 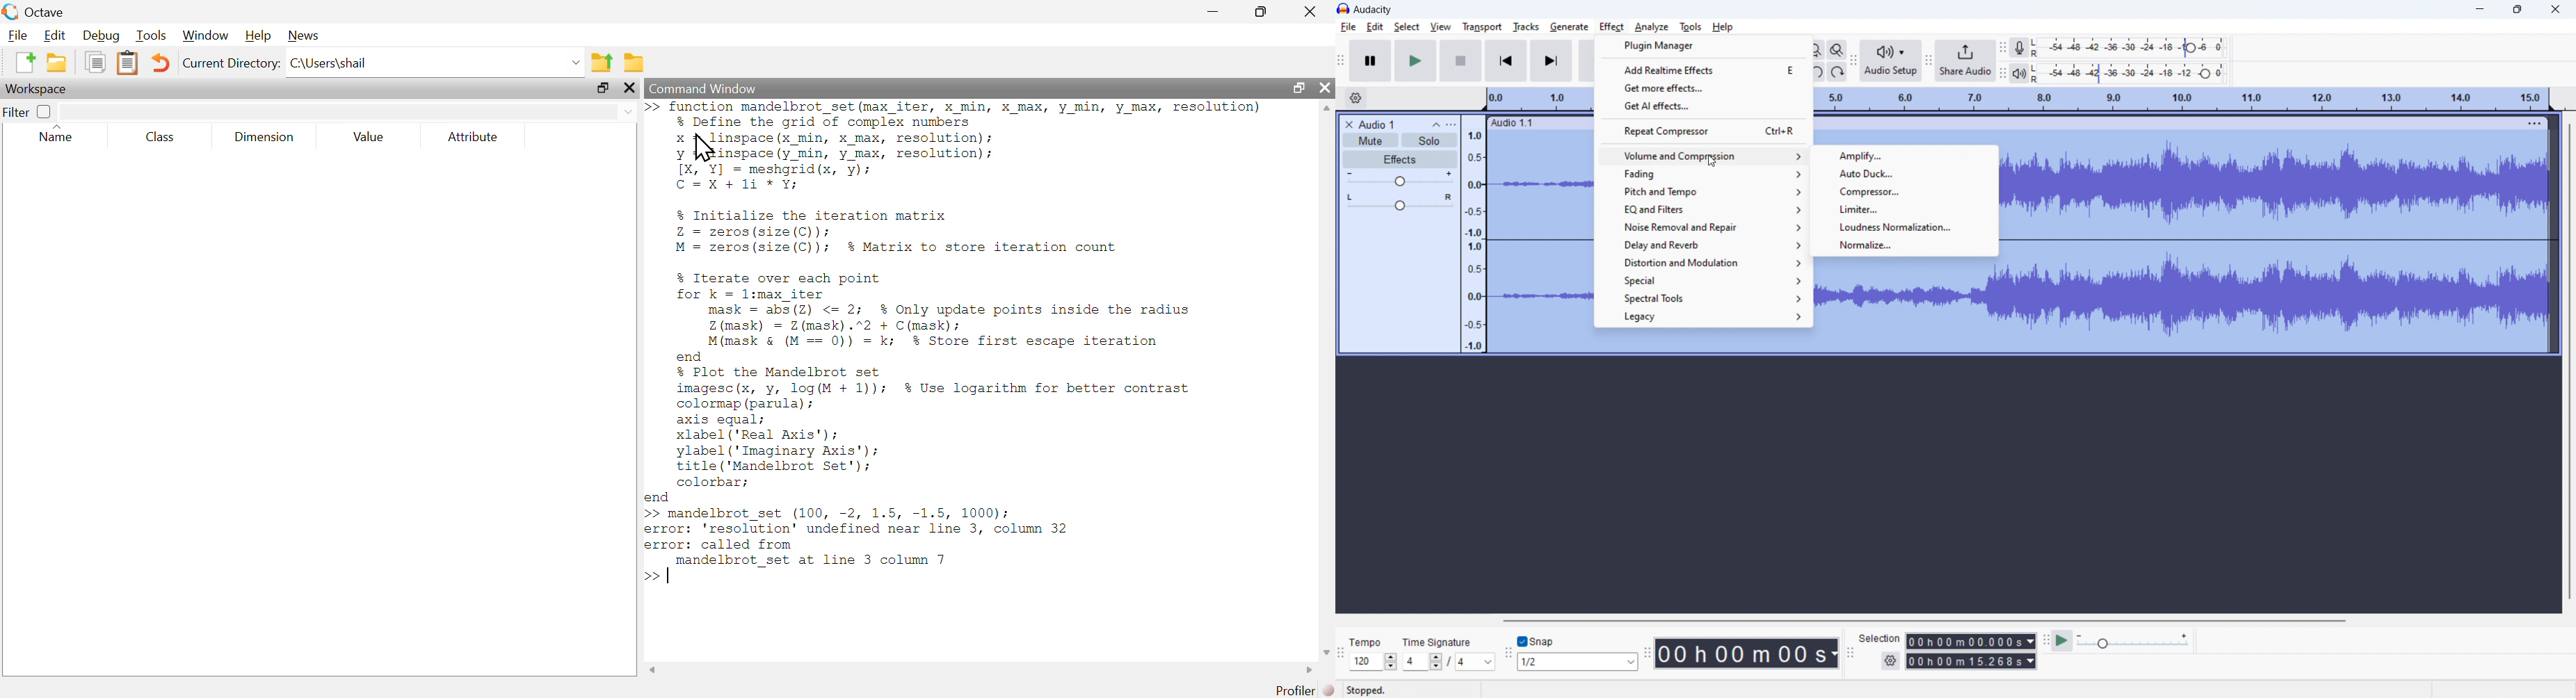 I want to click on Scrollbar up, so click(x=1326, y=110).